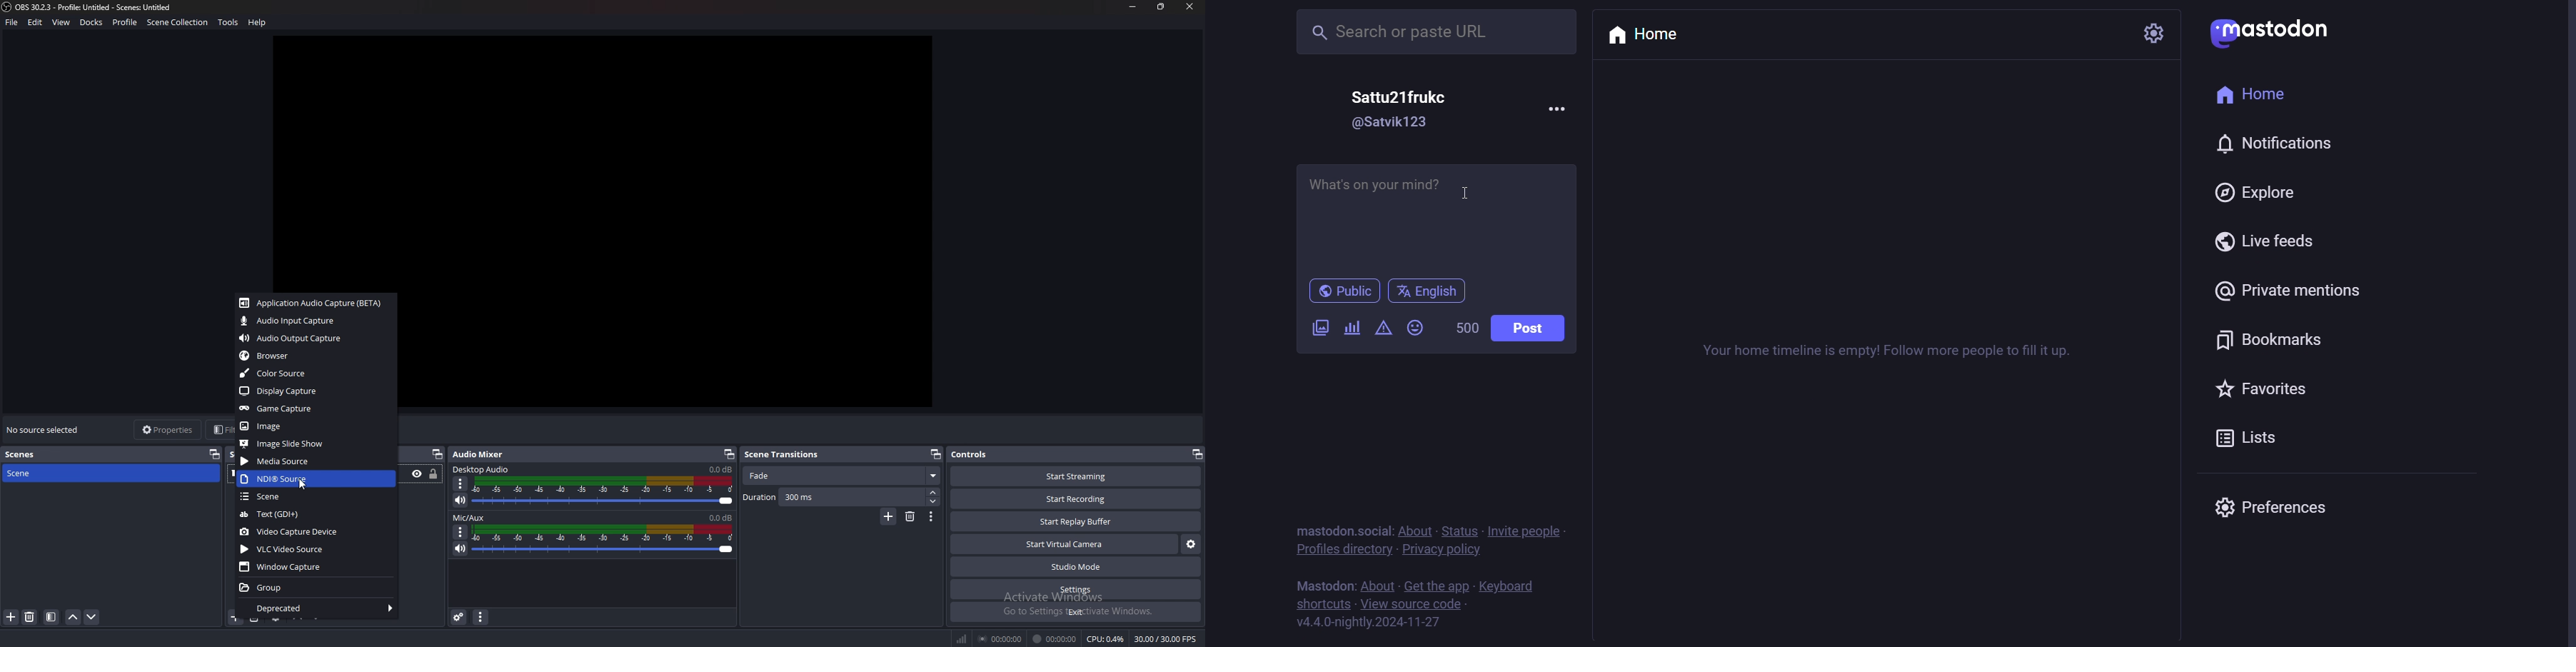  Describe the element at coordinates (720, 469) in the screenshot. I see `volume level` at that location.